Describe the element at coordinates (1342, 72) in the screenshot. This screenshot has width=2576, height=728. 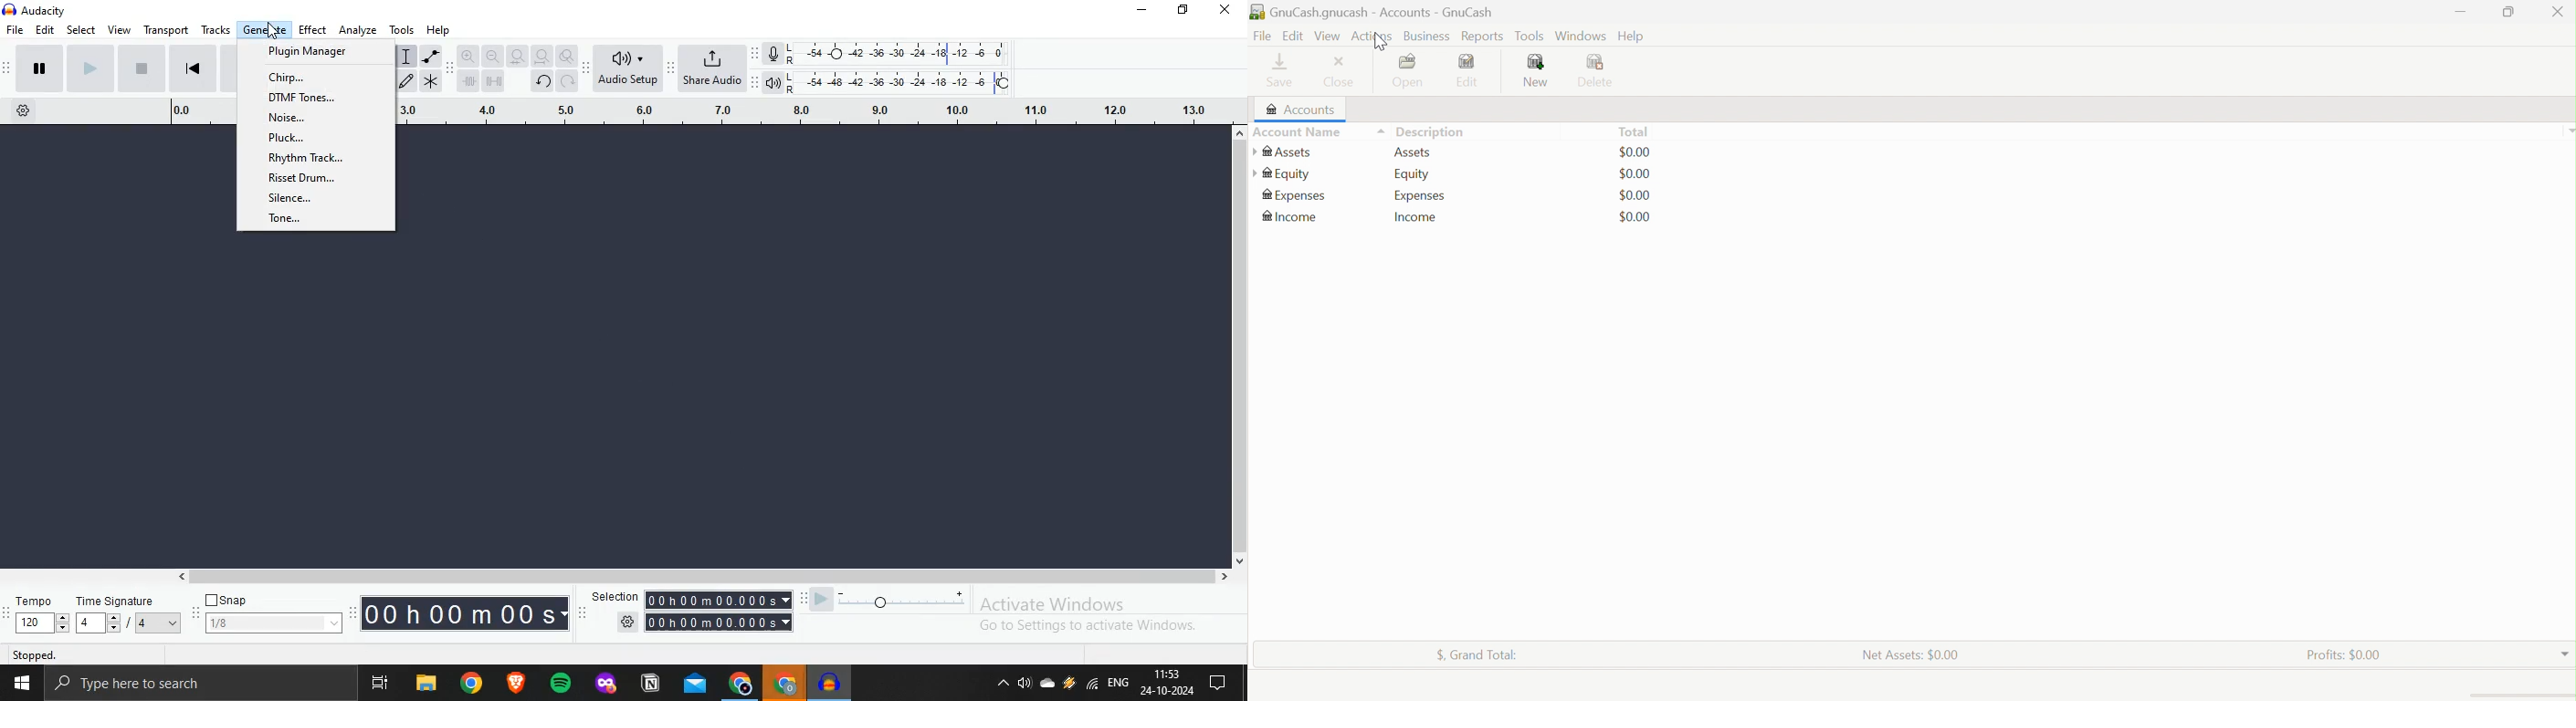
I see `Close` at that location.